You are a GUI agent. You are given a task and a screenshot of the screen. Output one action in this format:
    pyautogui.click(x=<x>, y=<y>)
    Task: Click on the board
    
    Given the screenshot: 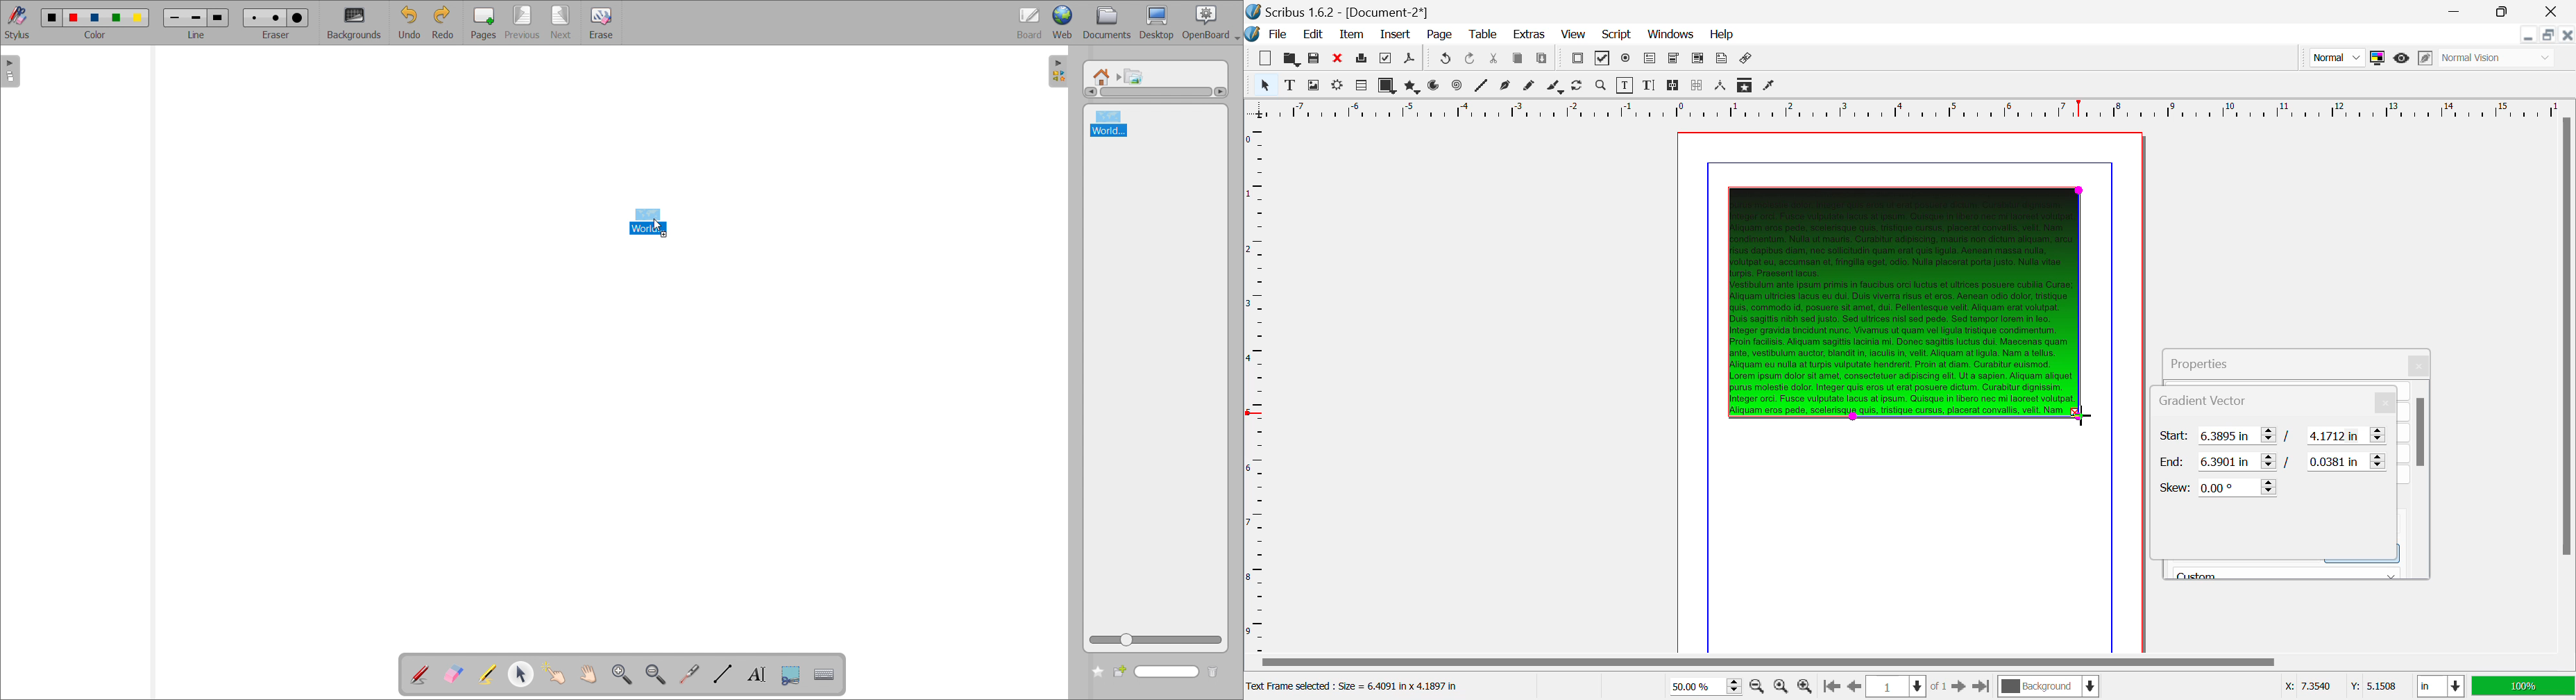 What is the action you would take?
    pyautogui.click(x=1030, y=23)
    